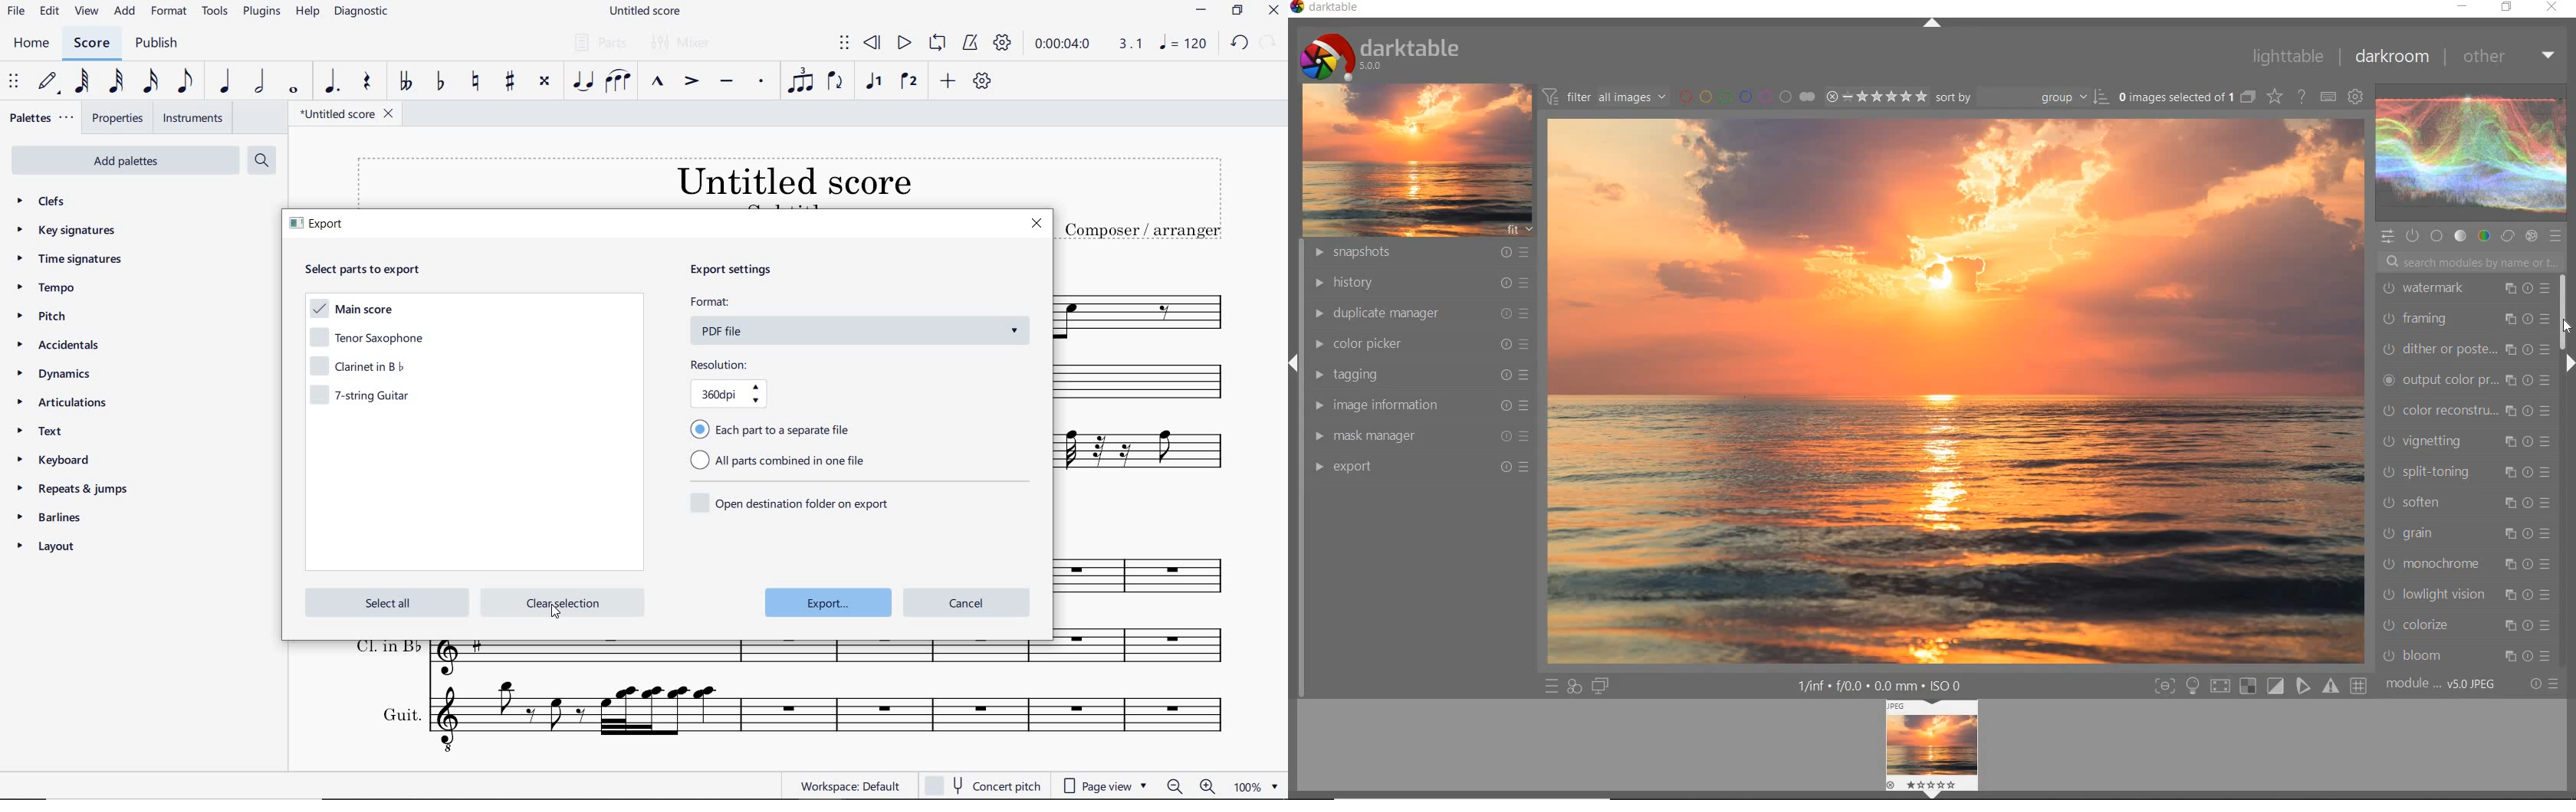 Image resolution: width=2576 pixels, height=812 pixels. Describe the element at coordinates (123, 160) in the screenshot. I see `add palettes` at that location.